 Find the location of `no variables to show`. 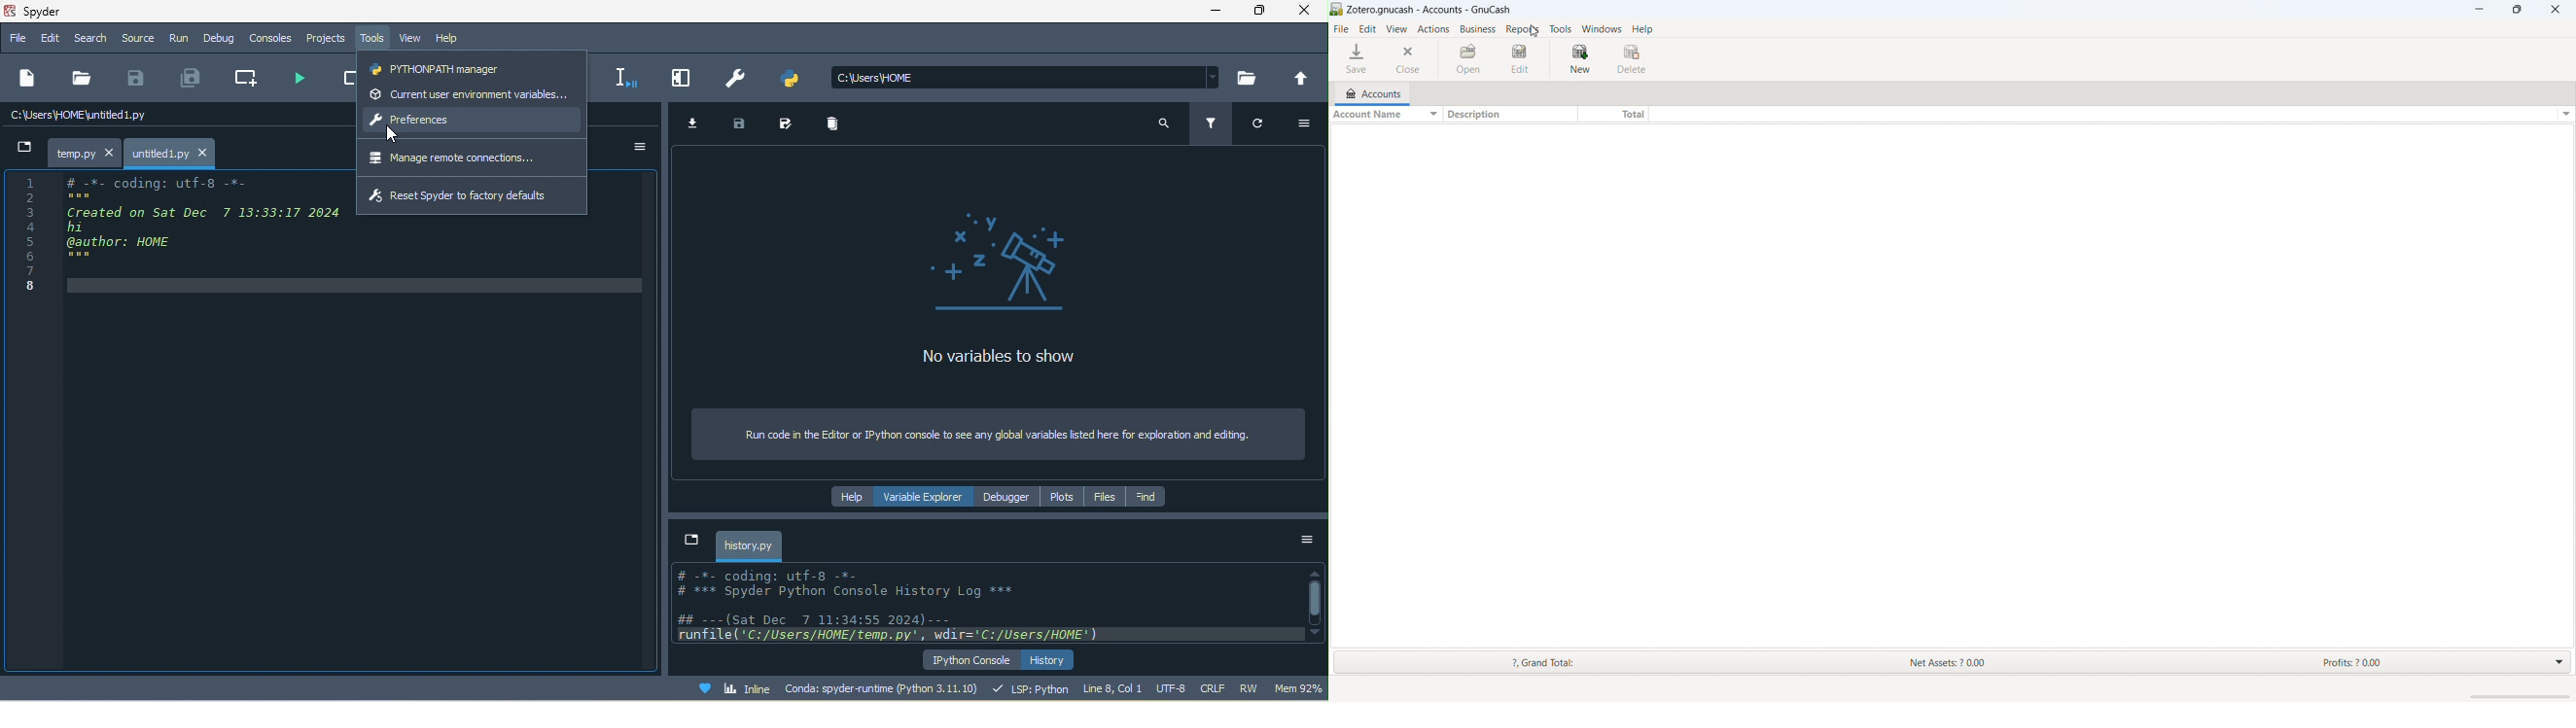

no variables to show is located at coordinates (1023, 298).